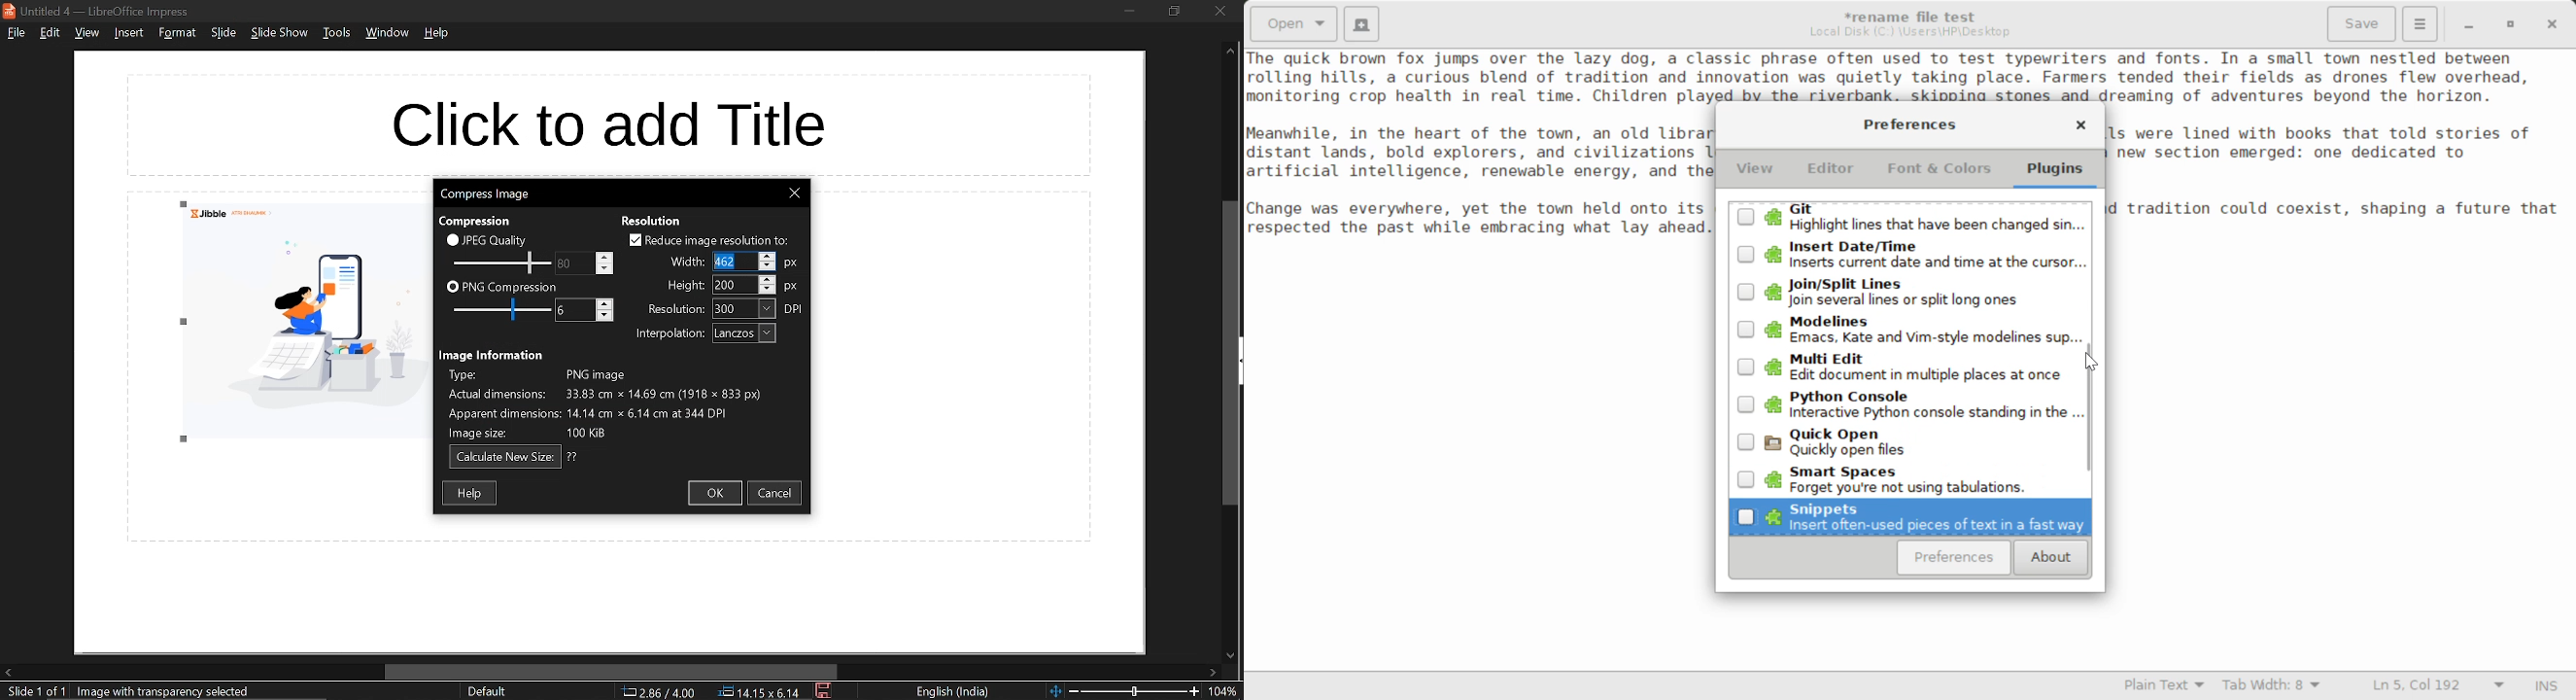 This screenshot has height=700, width=2576. What do you see at coordinates (471, 492) in the screenshot?
I see `help` at bounding box center [471, 492].